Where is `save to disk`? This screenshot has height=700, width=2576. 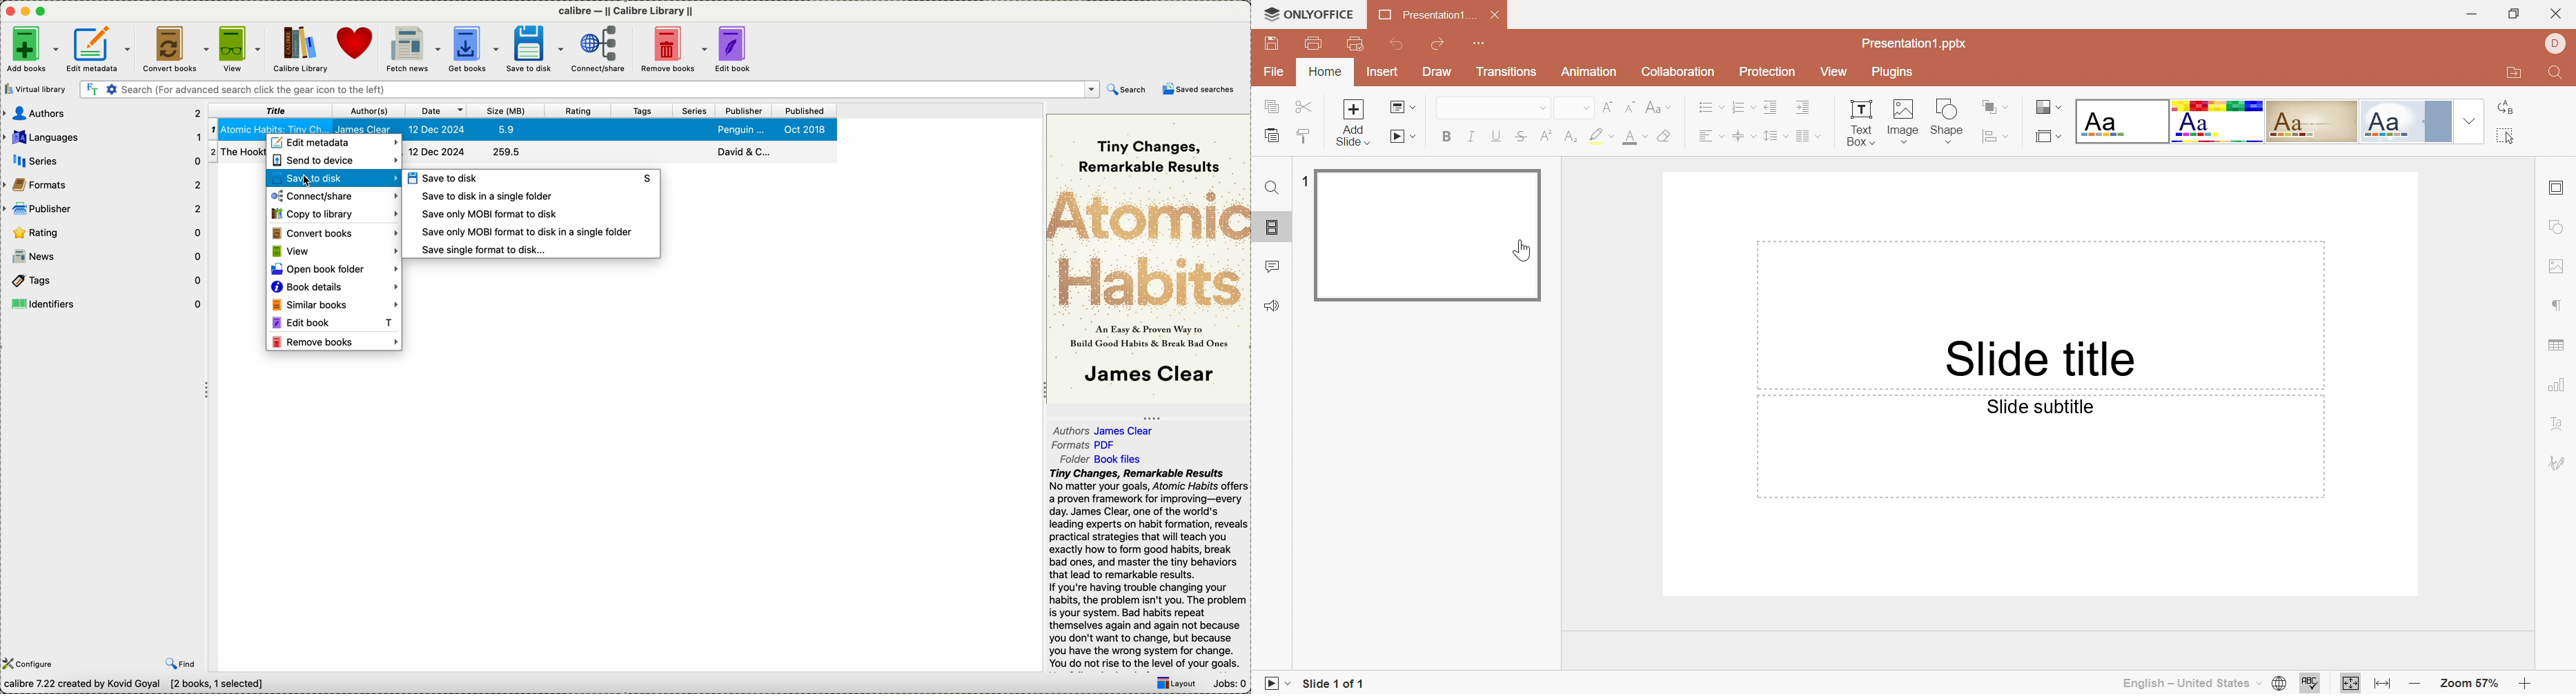
save to disk is located at coordinates (533, 49).